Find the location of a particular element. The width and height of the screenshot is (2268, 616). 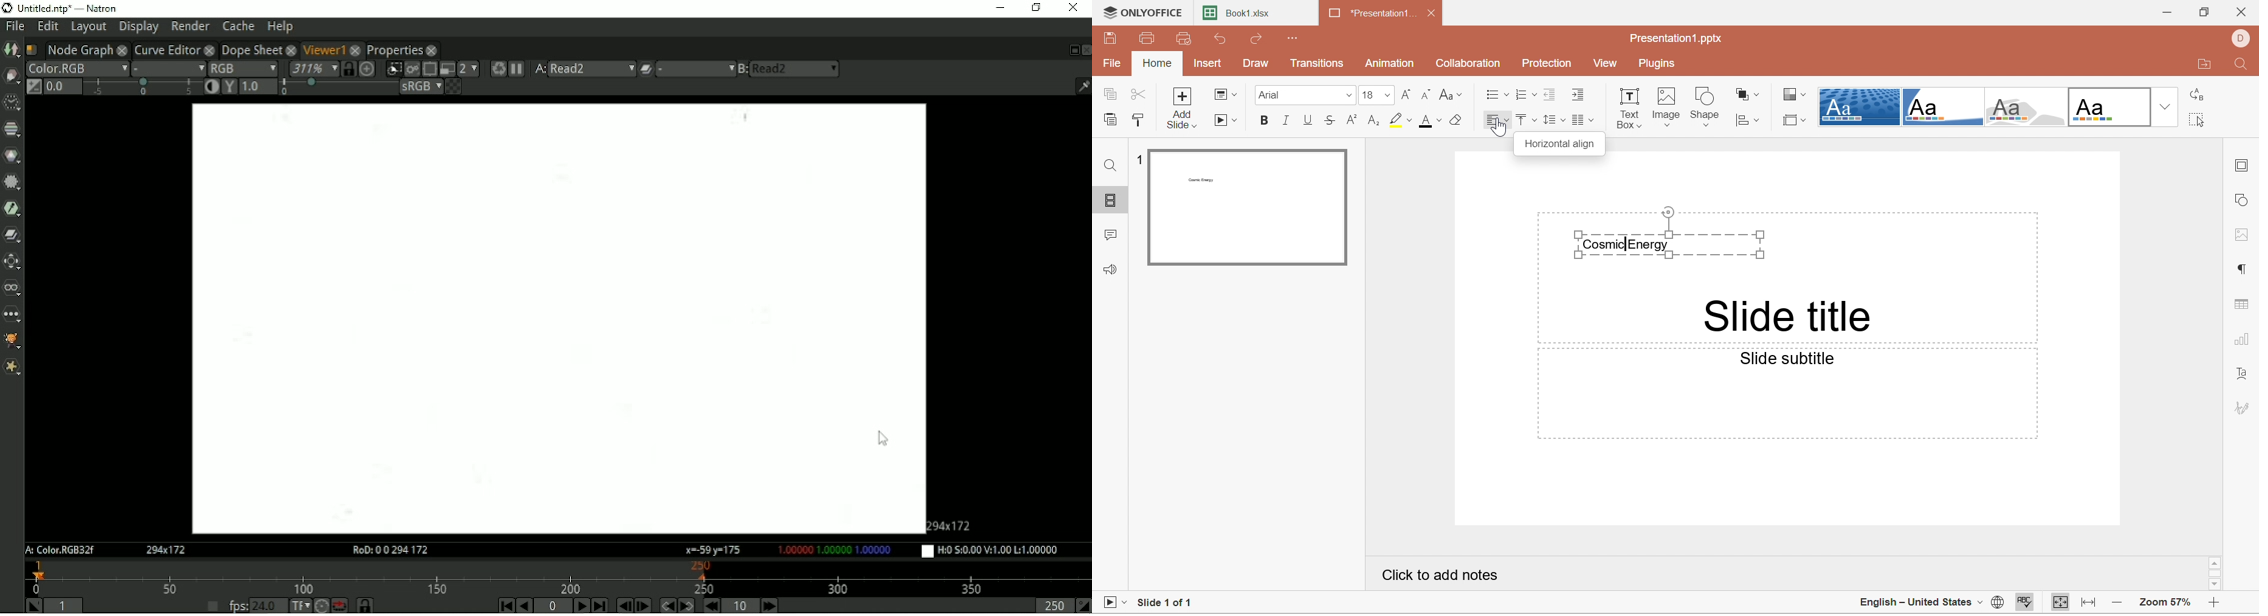

Copy is located at coordinates (1109, 95).